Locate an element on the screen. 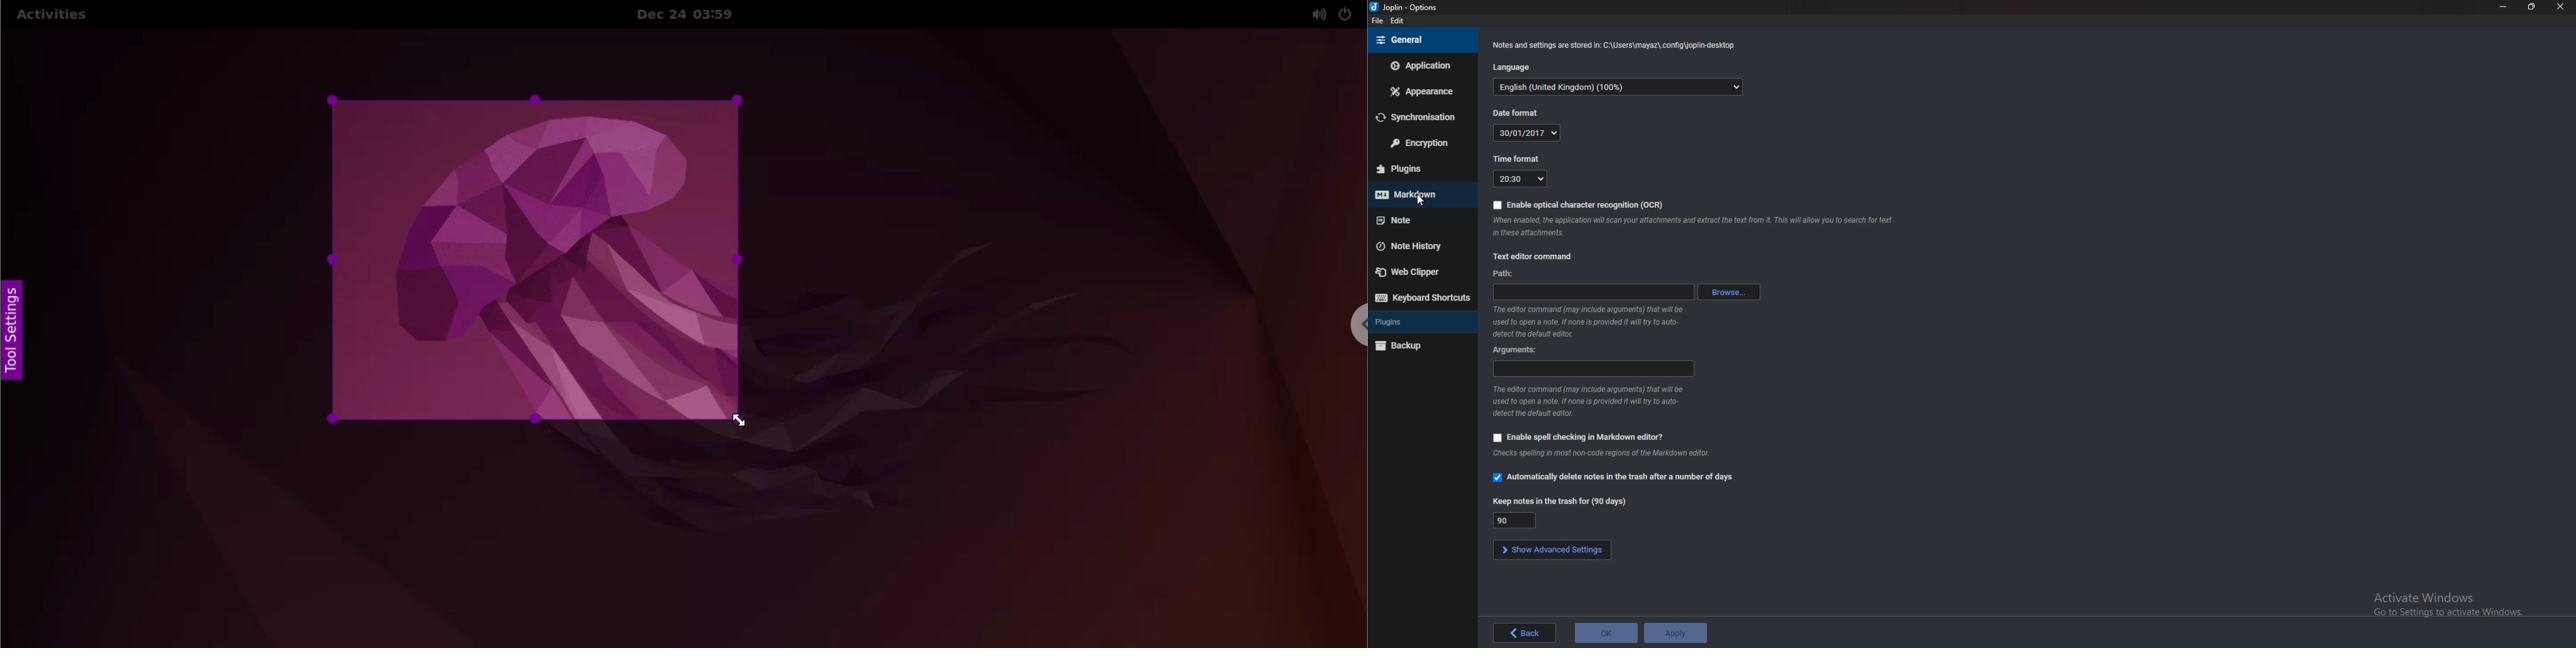 Image resolution: width=2576 pixels, height=672 pixels. apply is located at coordinates (1675, 634).